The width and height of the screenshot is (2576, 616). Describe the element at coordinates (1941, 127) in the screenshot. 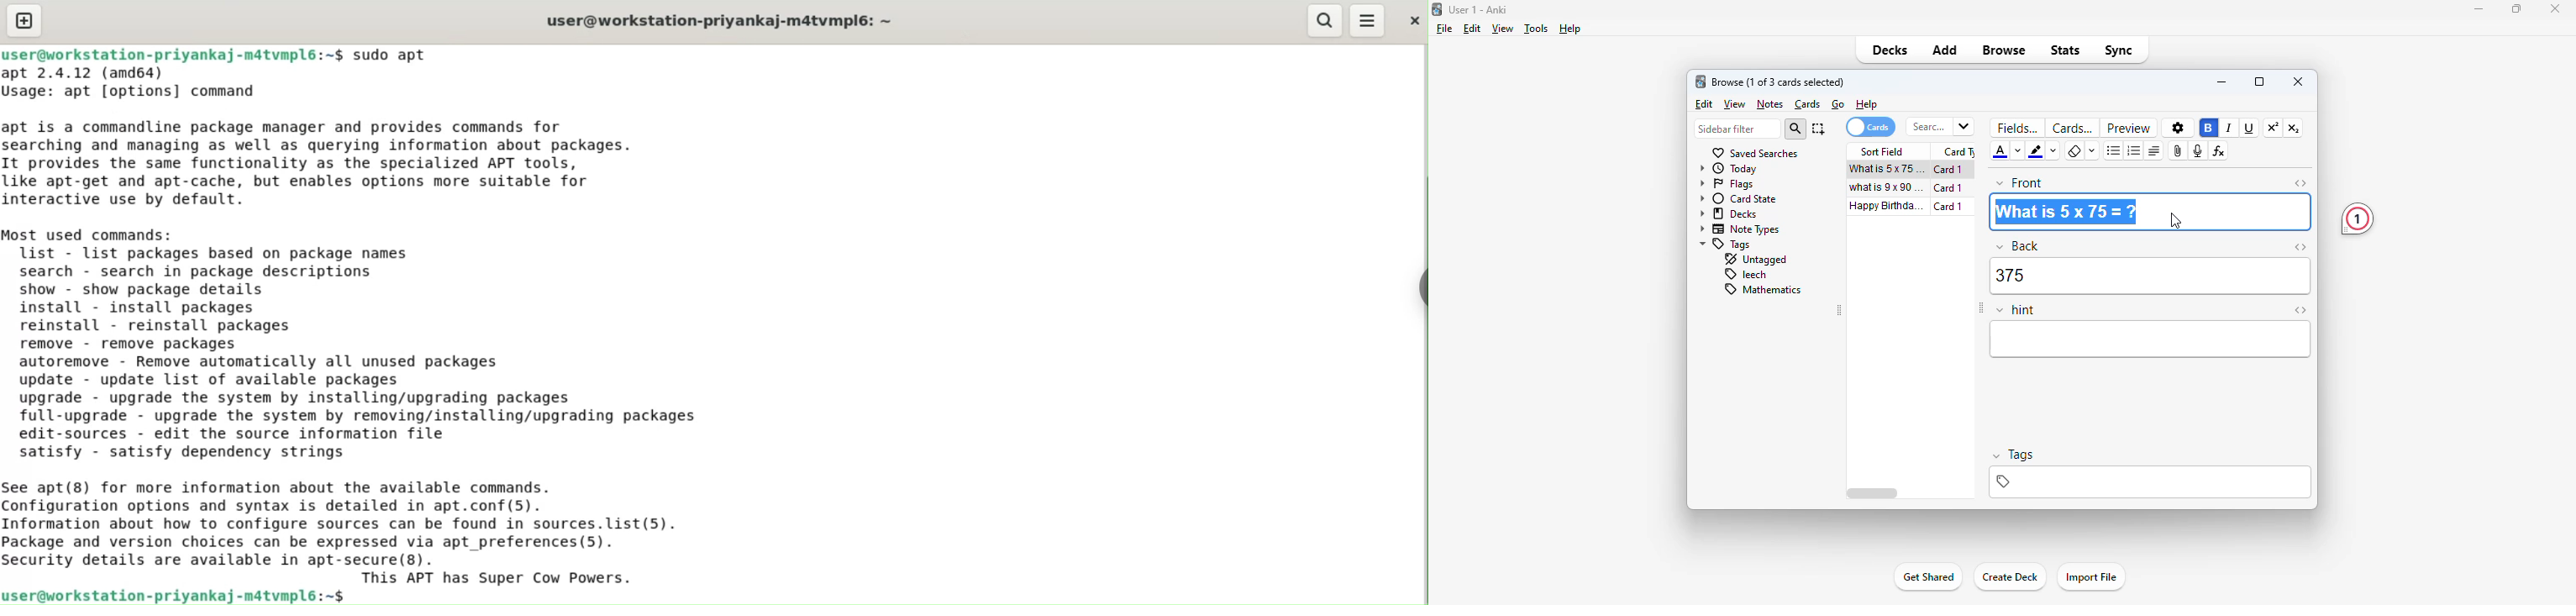

I see `search` at that location.